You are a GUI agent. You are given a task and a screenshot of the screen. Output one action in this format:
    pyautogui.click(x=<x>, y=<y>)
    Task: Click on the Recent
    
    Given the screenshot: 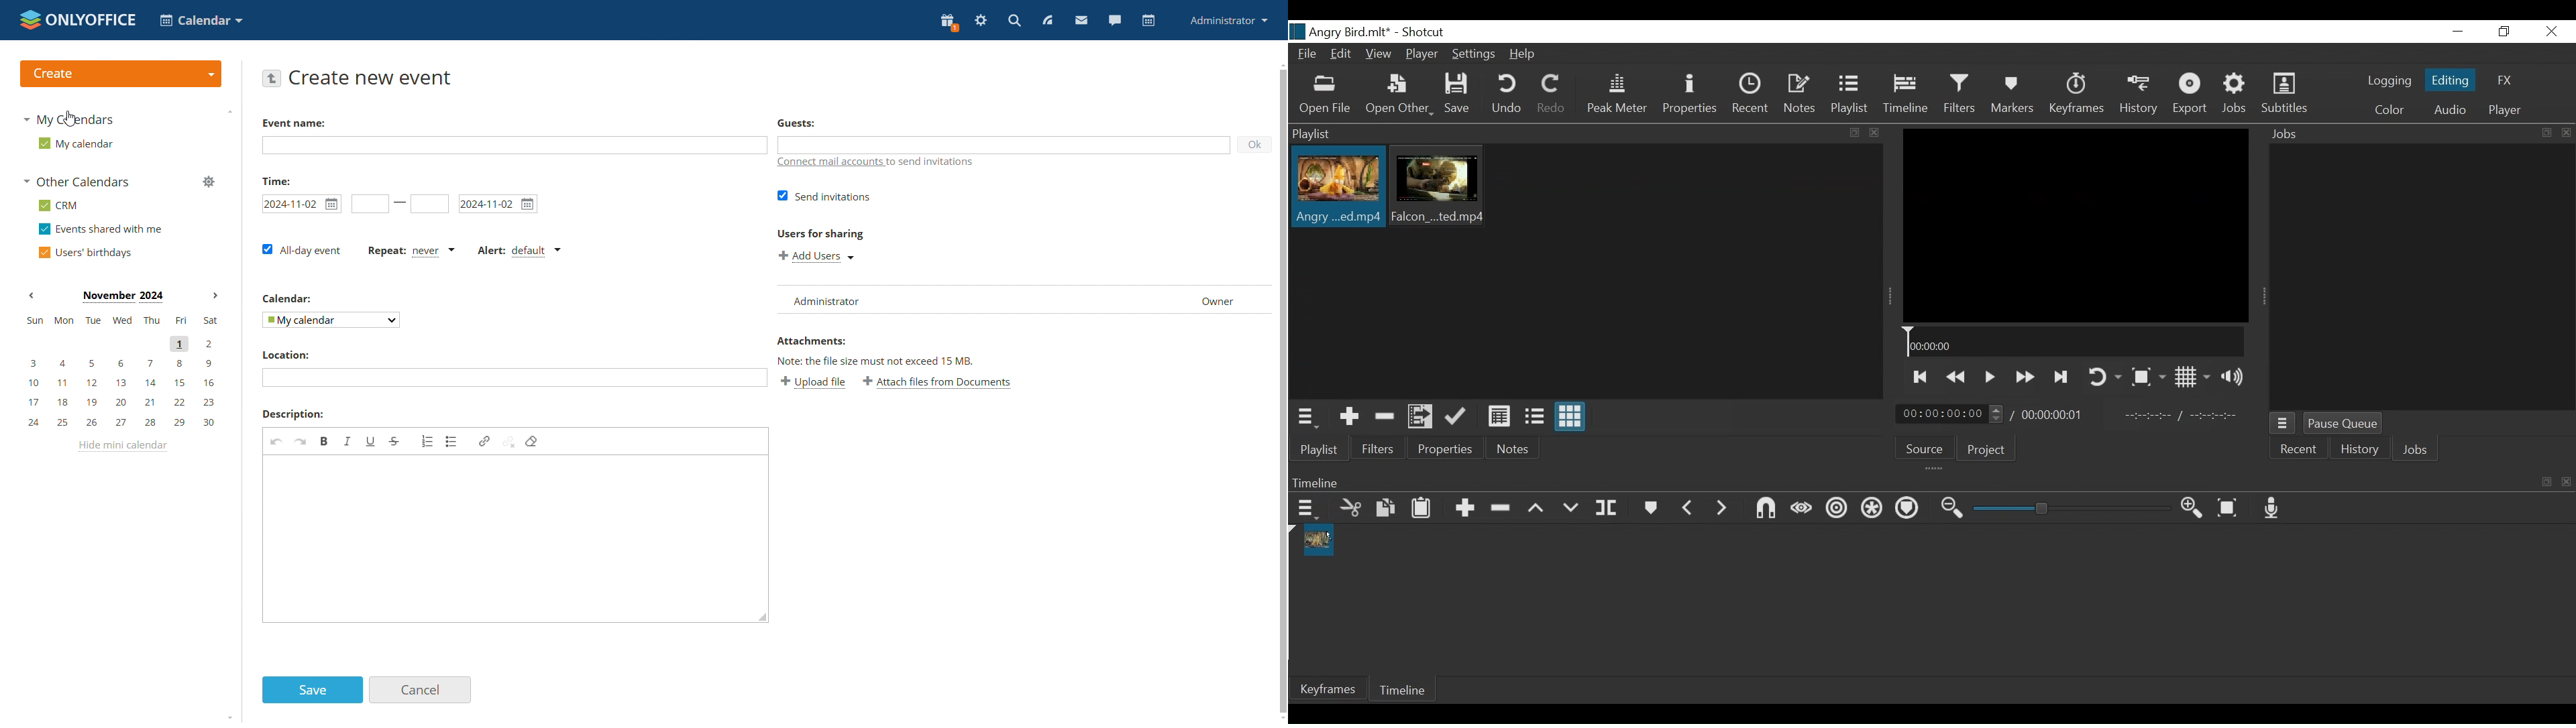 What is the action you would take?
    pyautogui.click(x=2299, y=448)
    